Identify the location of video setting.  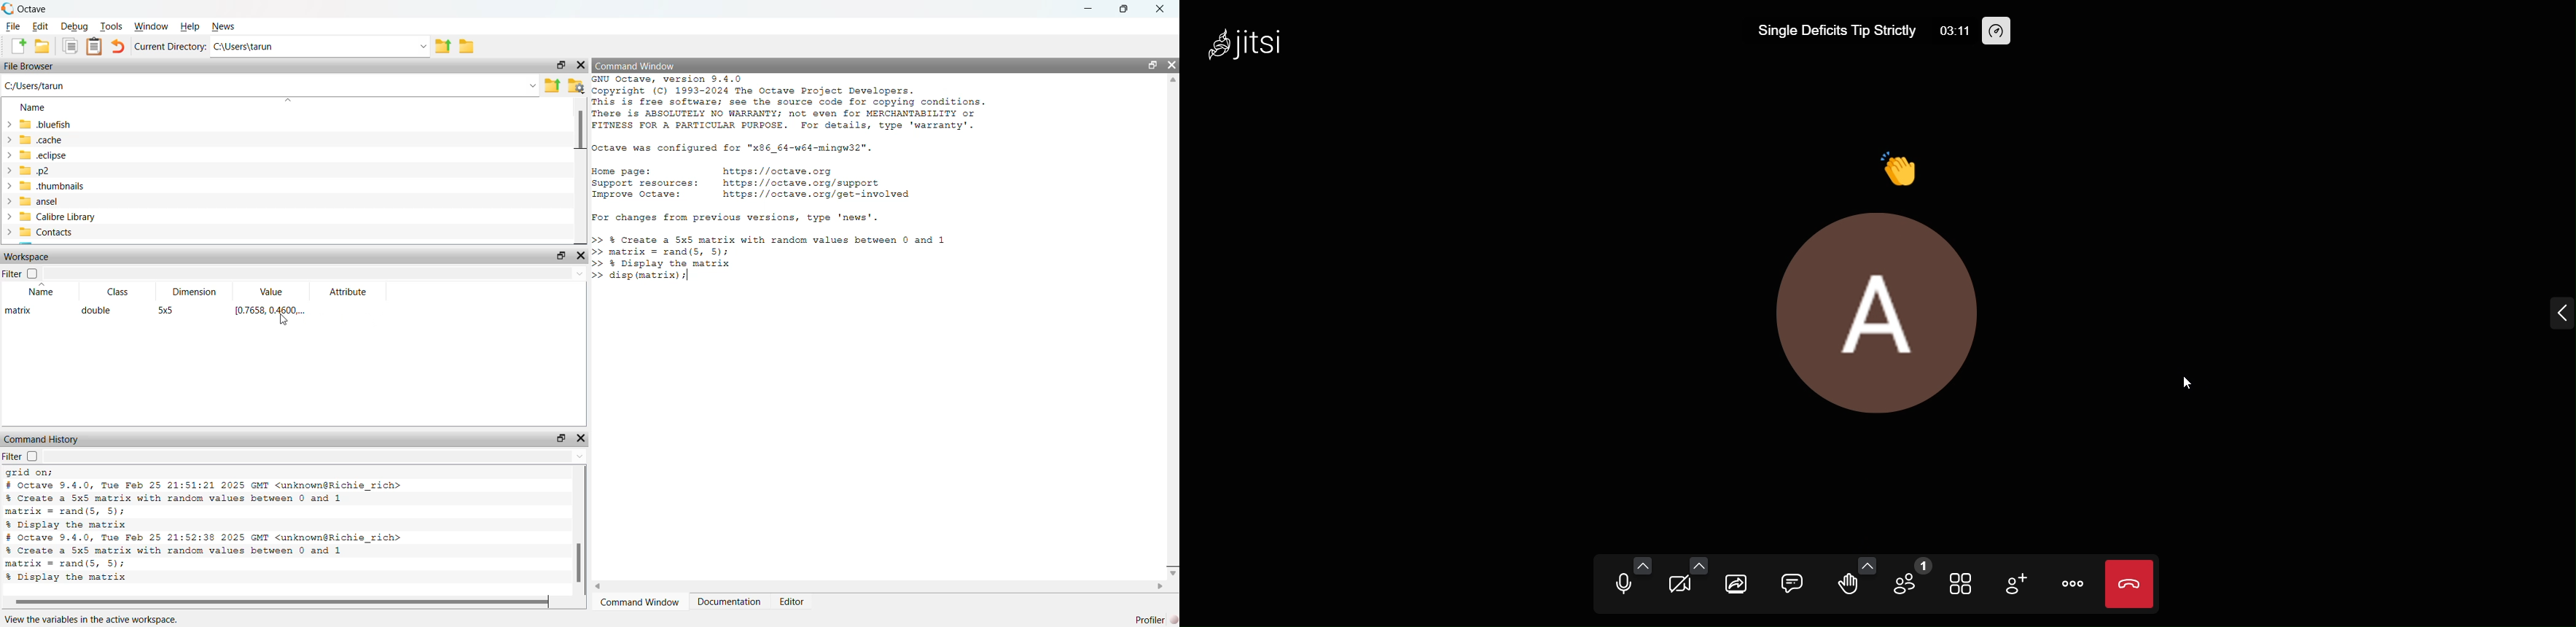
(1700, 565).